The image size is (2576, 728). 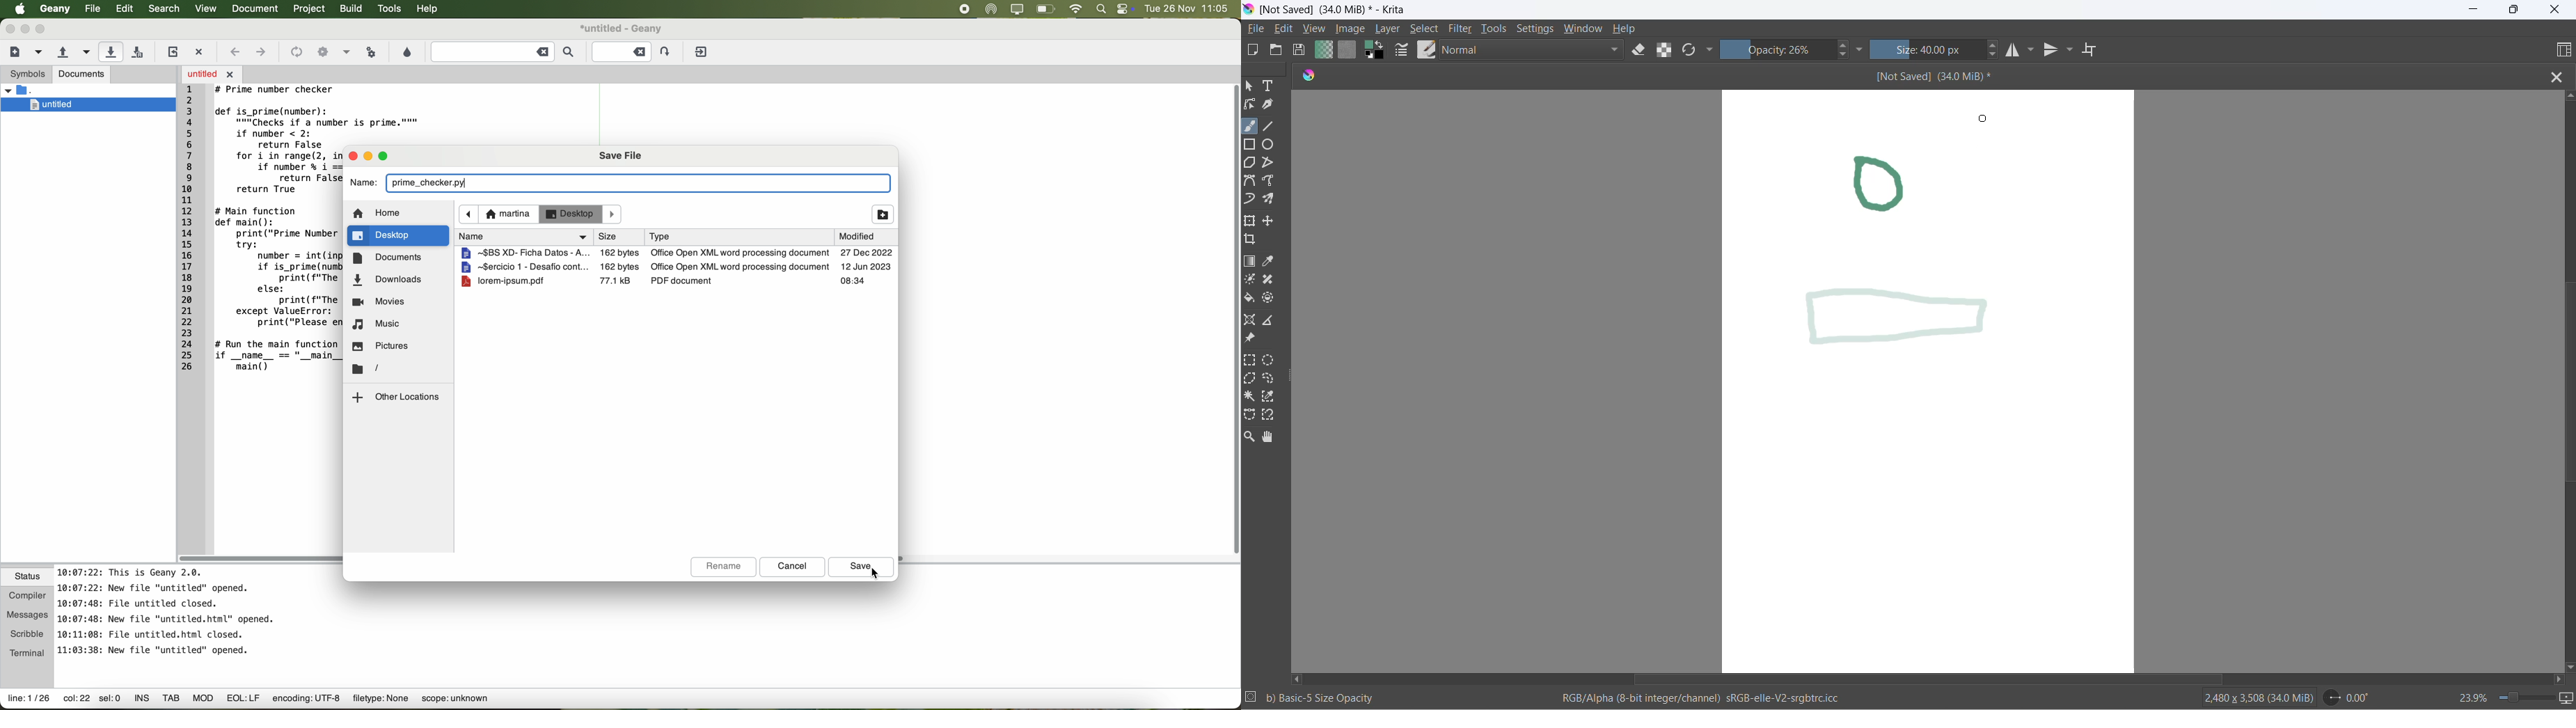 I want to click on more settings dropdown button, so click(x=1860, y=49).